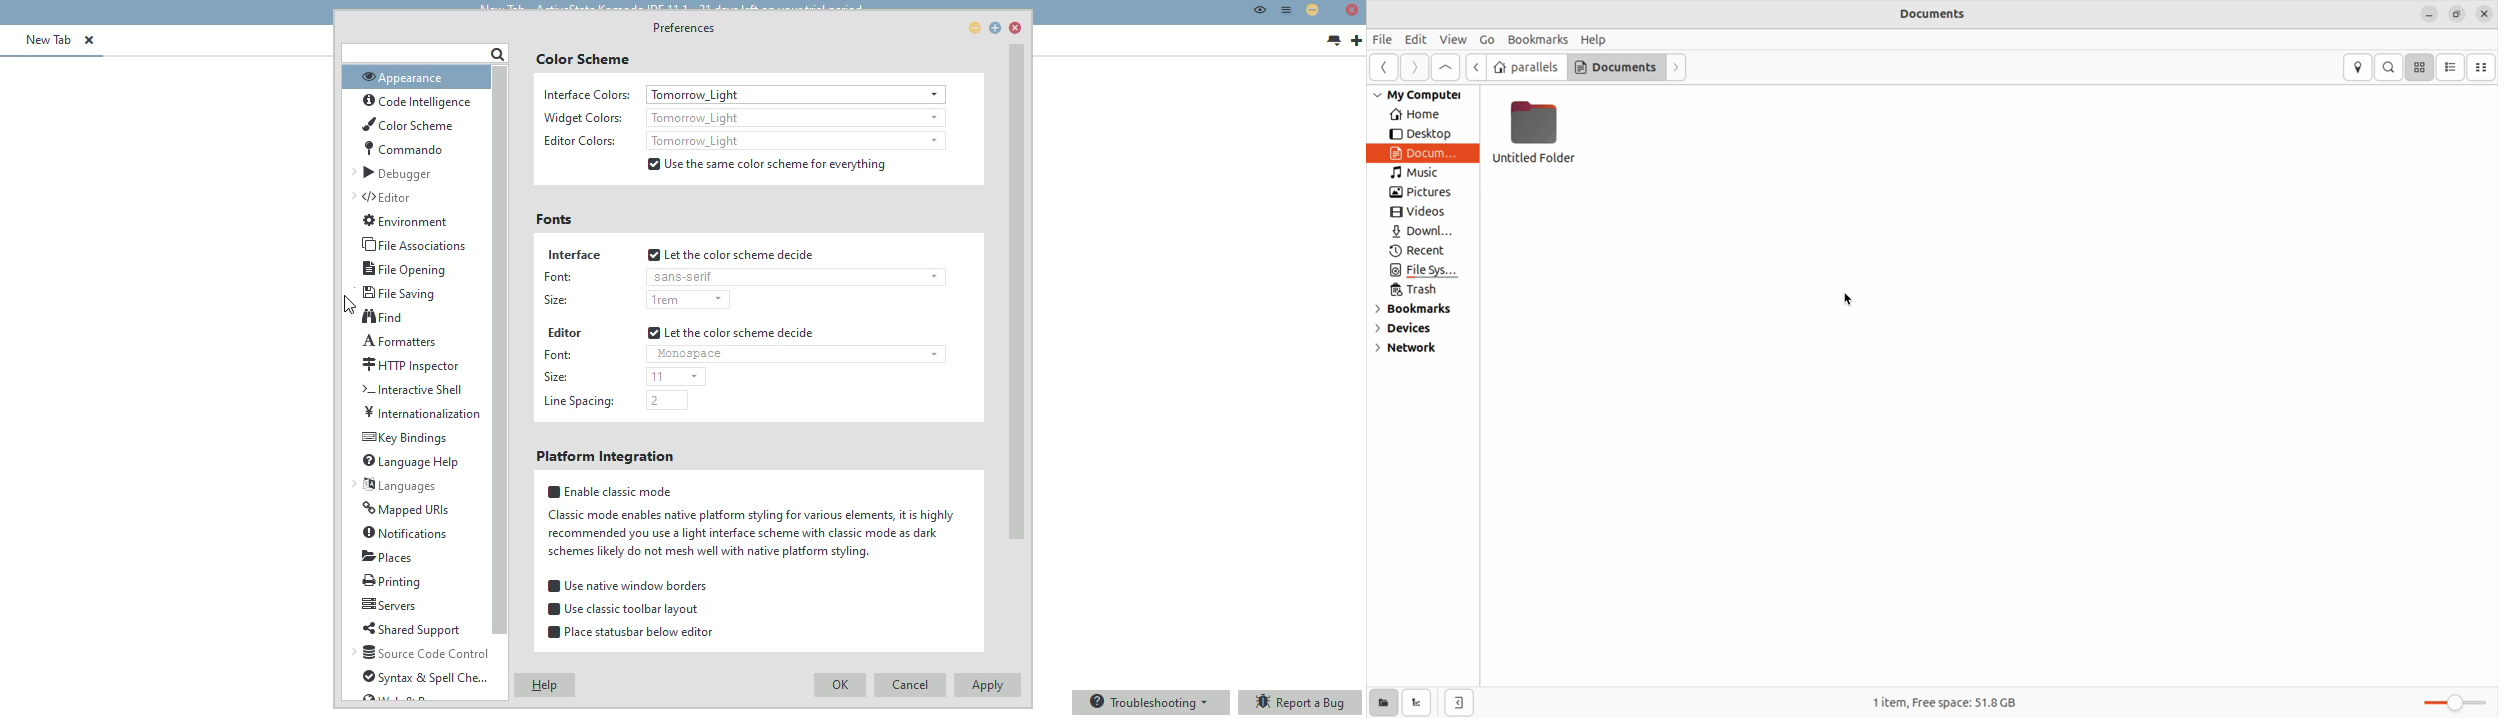 Image resolution: width=2520 pixels, height=728 pixels. I want to click on languages, so click(393, 485).